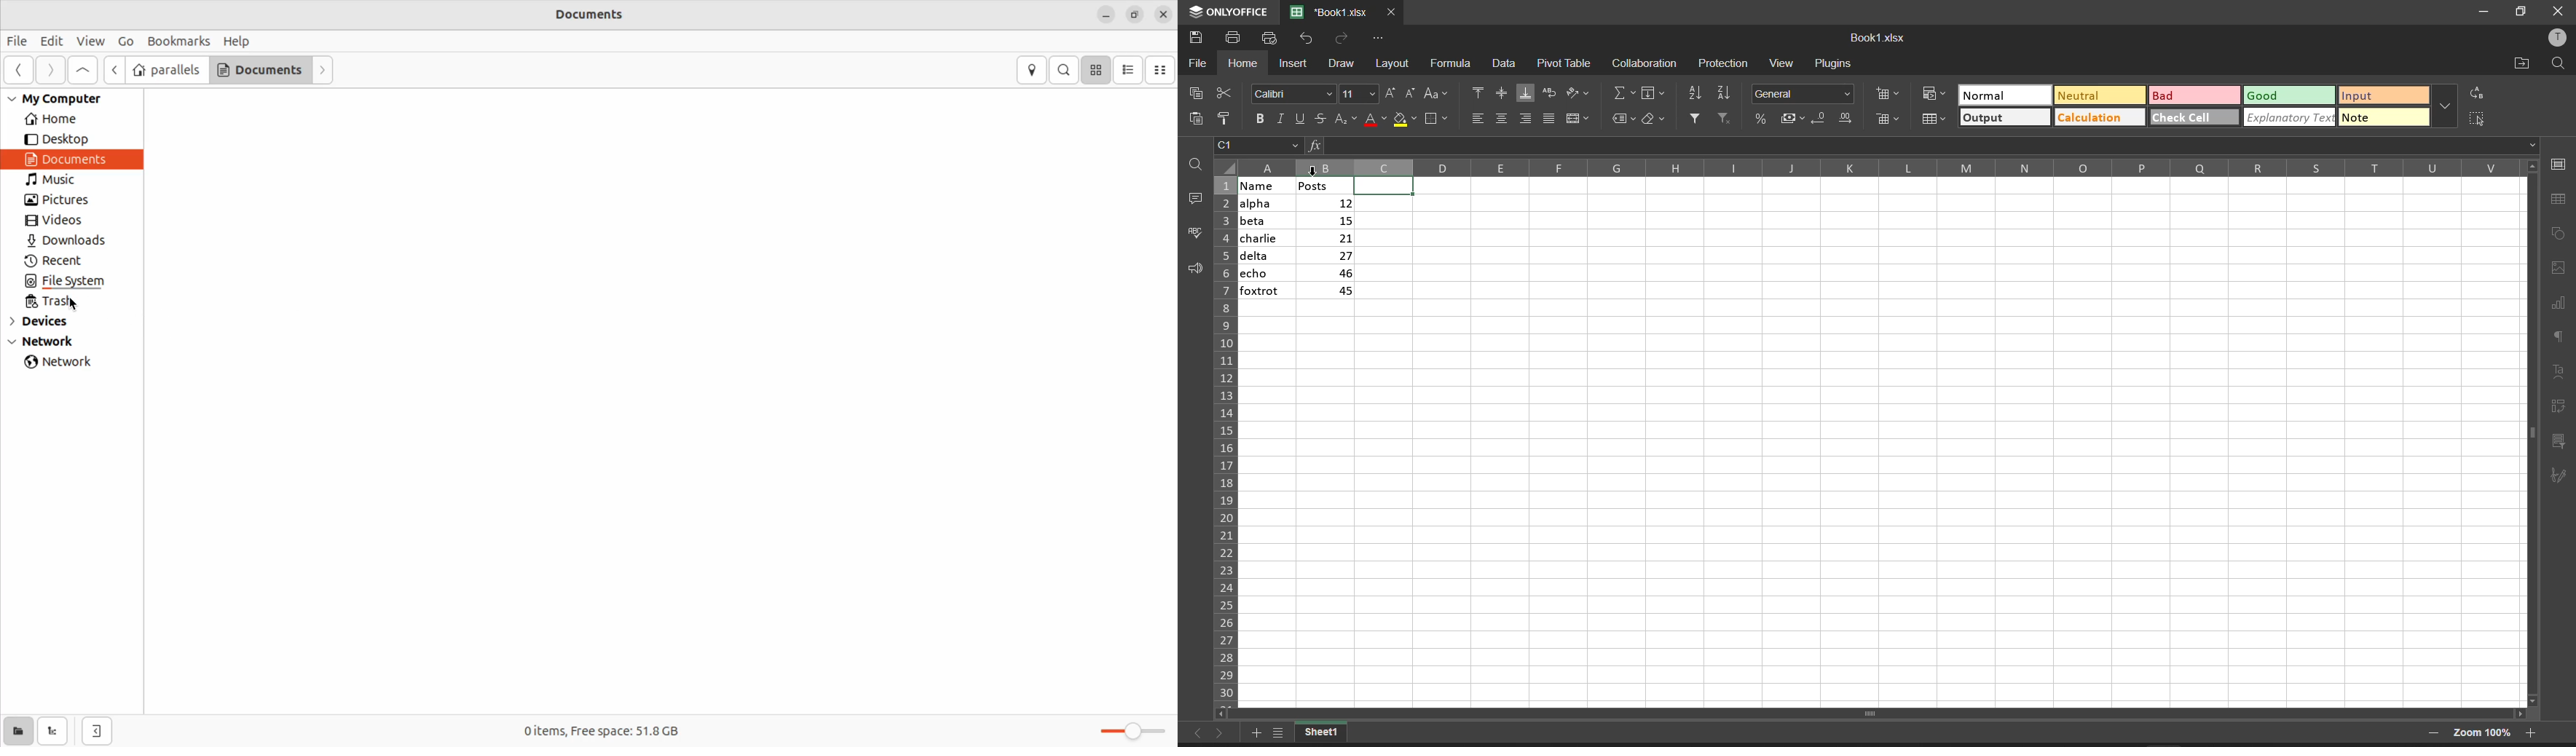  I want to click on customize quick access toolbar, so click(1379, 37).